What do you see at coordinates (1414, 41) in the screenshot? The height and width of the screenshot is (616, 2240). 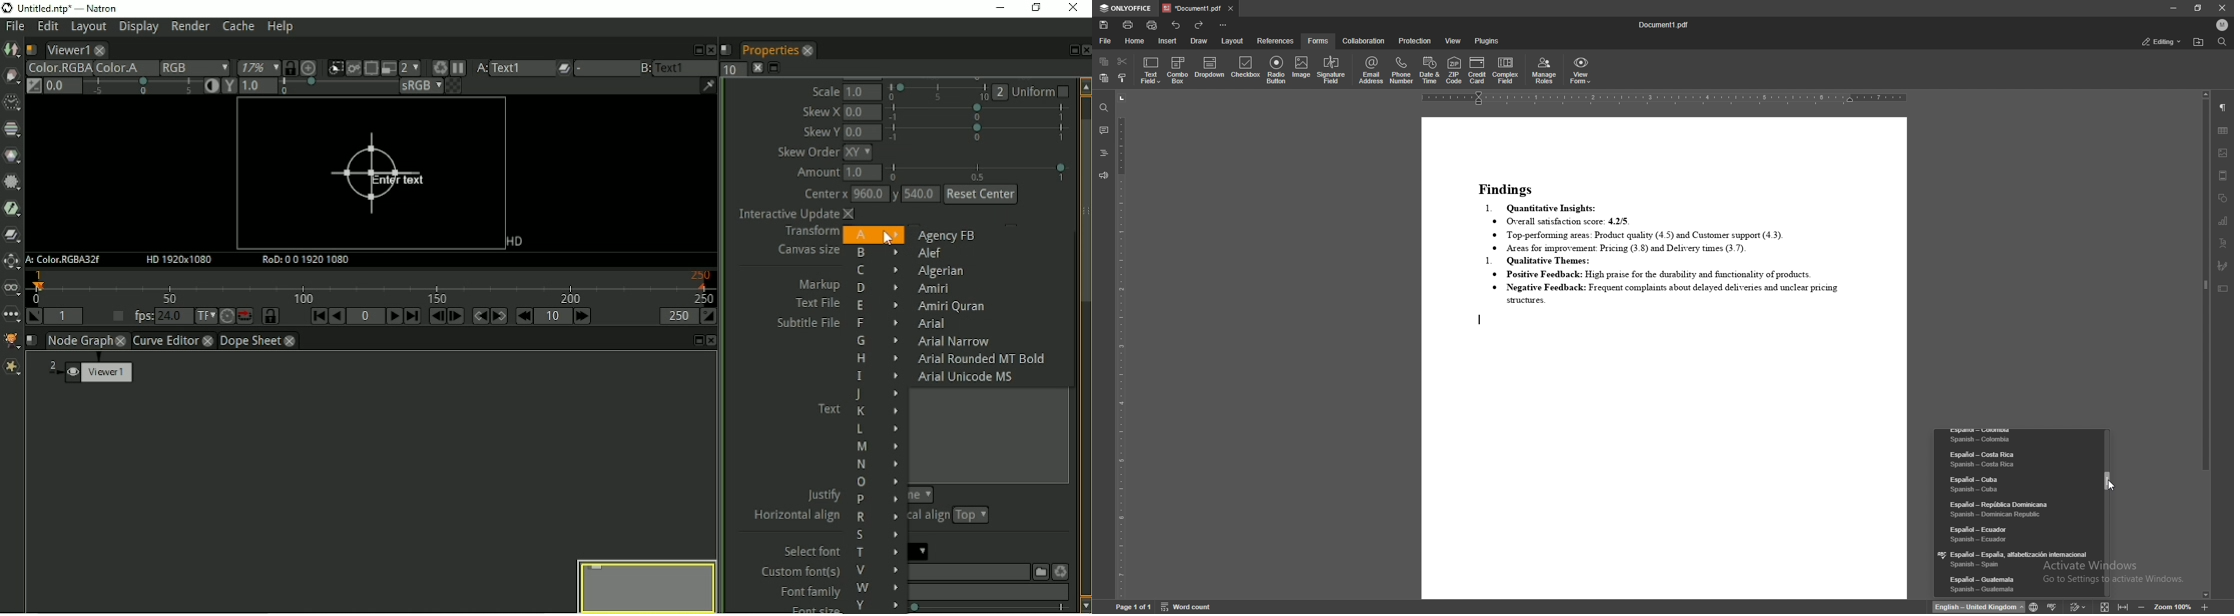 I see `protection` at bounding box center [1414, 41].